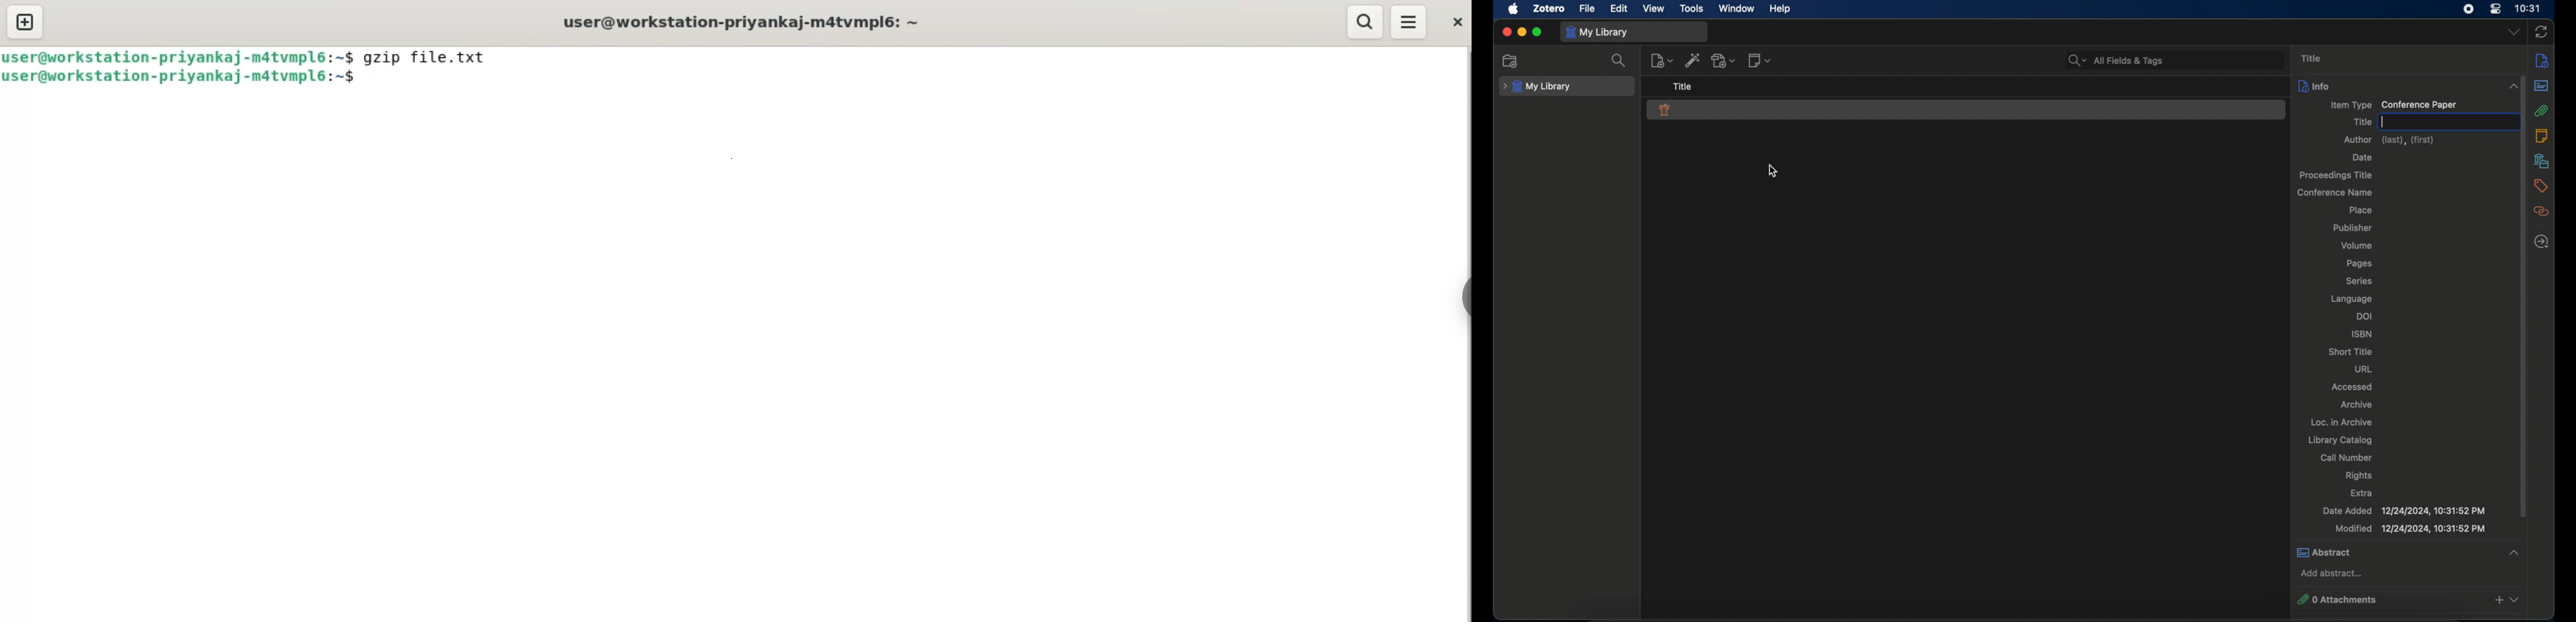 This screenshot has height=644, width=2576. I want to click on info, so click(2543, 60).